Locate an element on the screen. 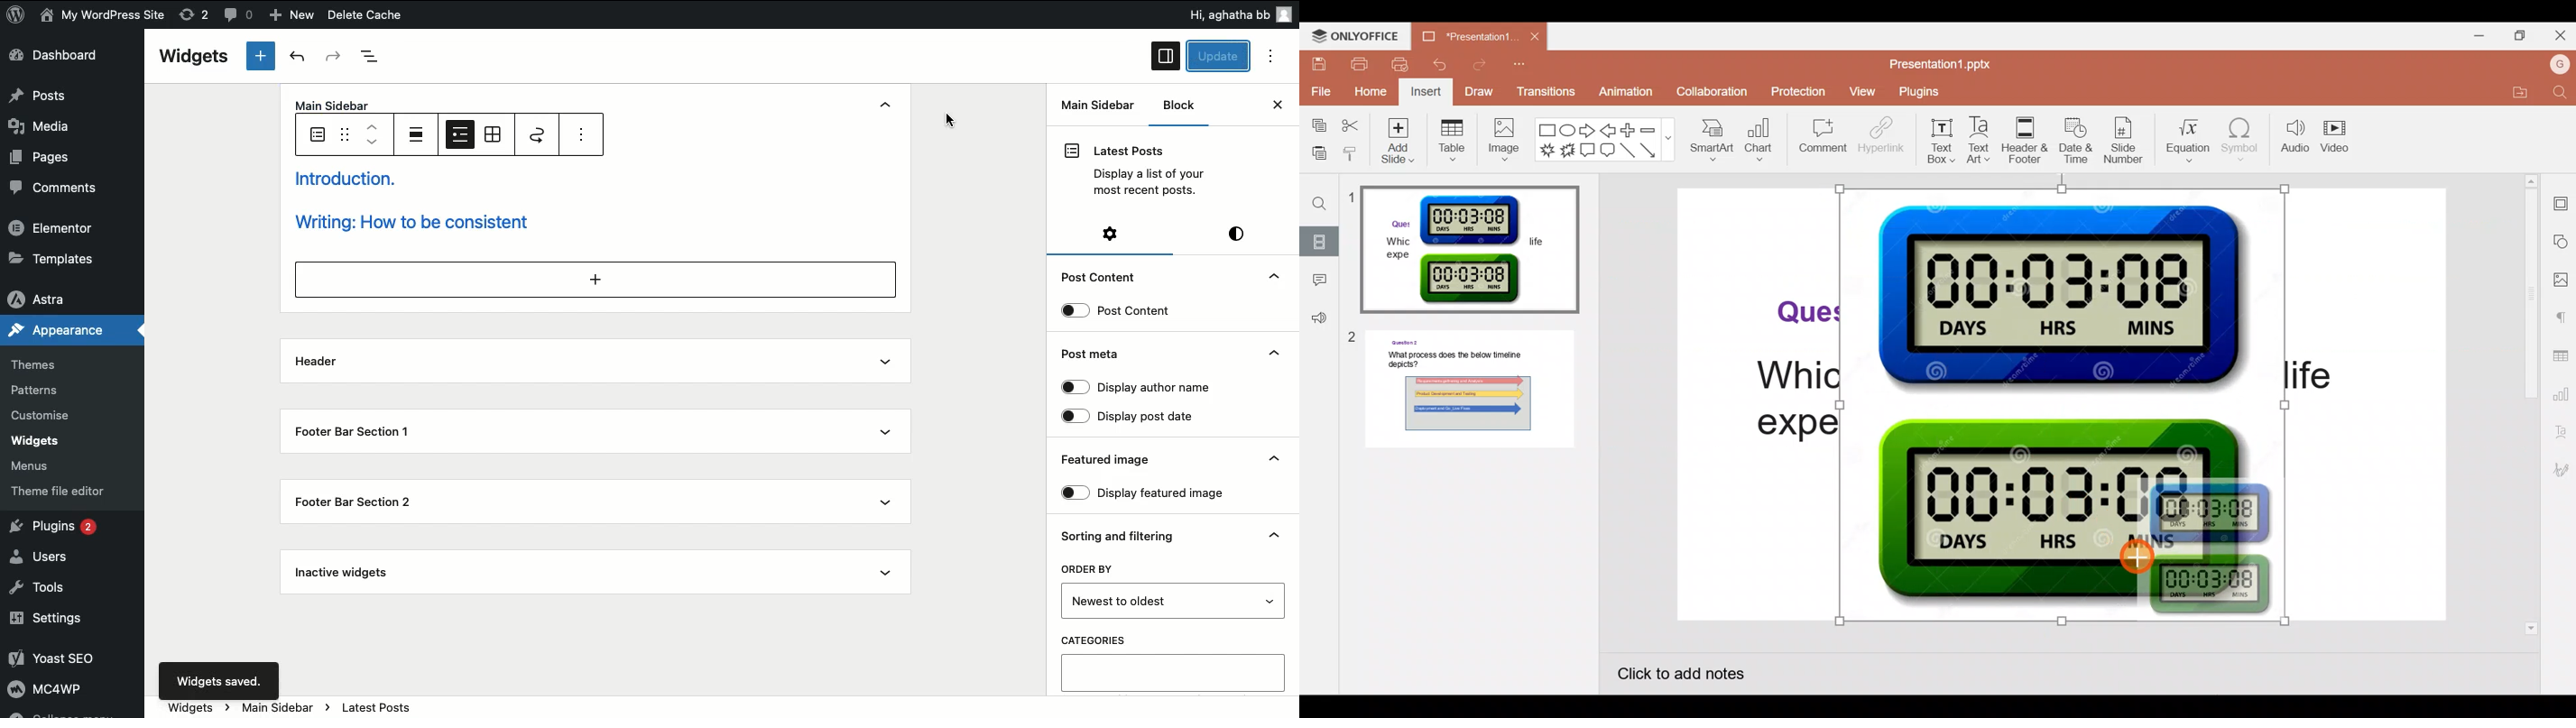 The height and width of the screenshot is (728, 2576). Drag is located at coordinates (346, 133).